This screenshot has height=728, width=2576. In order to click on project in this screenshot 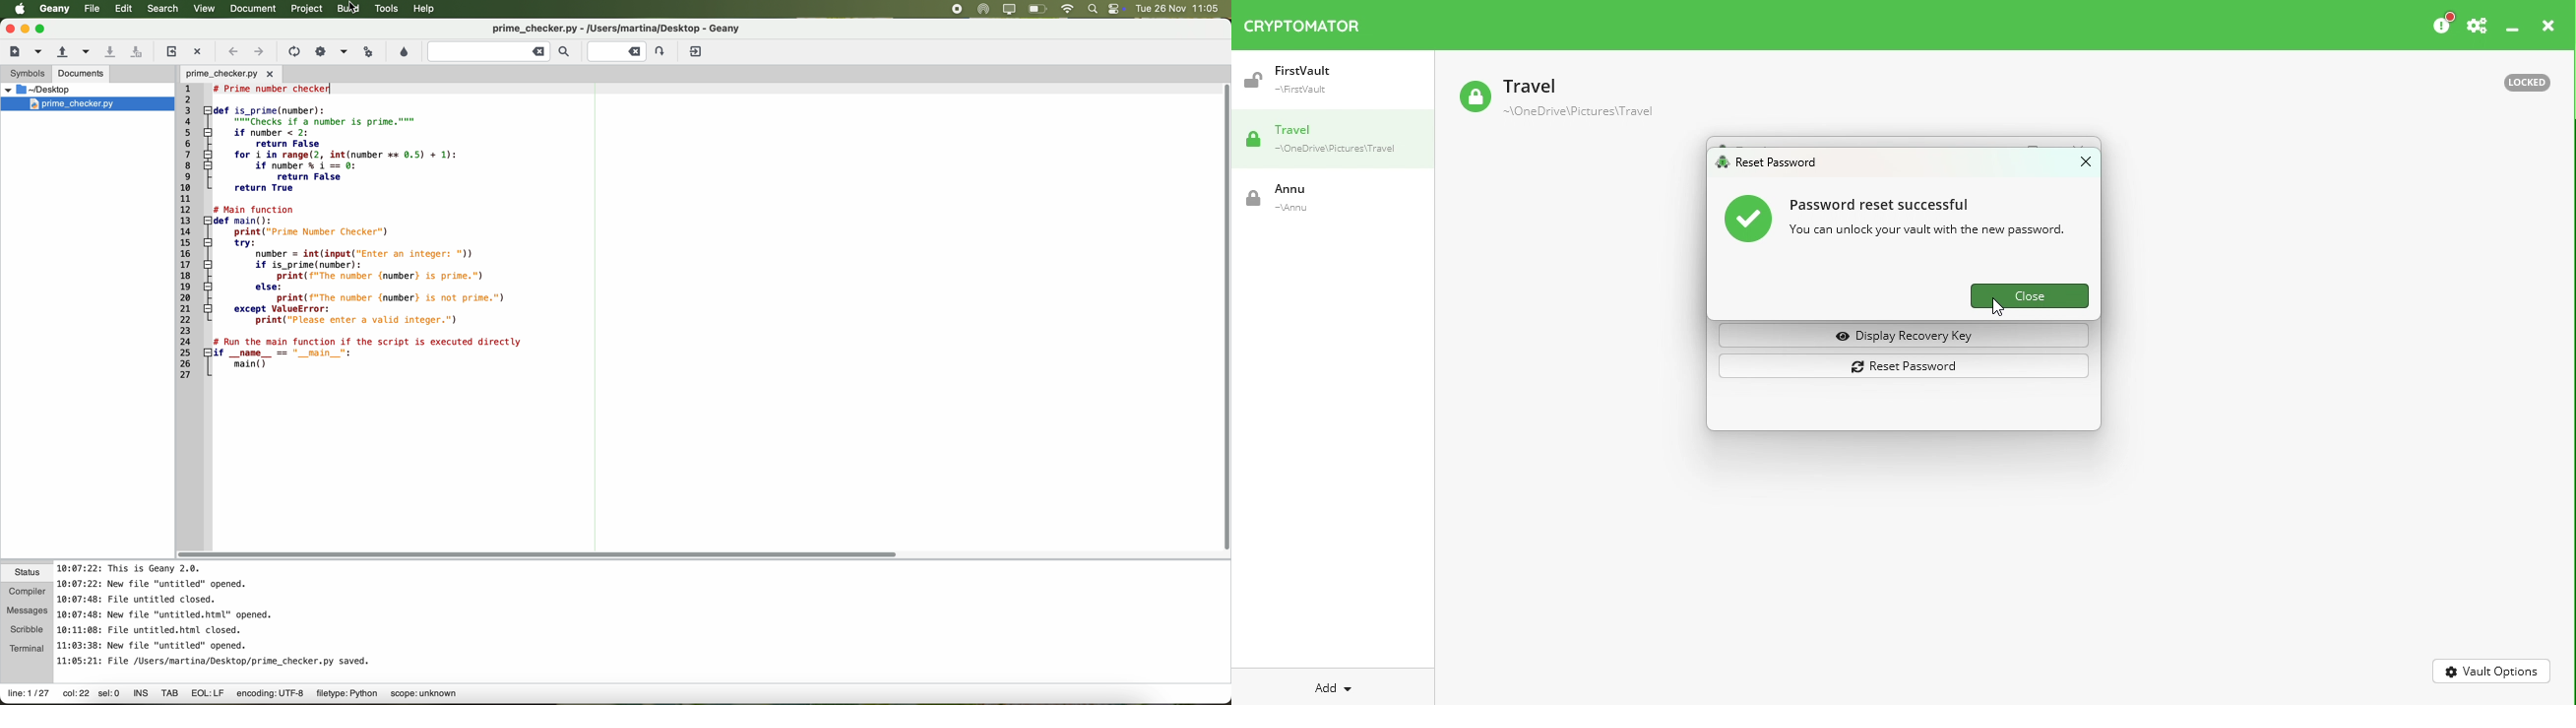, I will do `click(309, 9)`.